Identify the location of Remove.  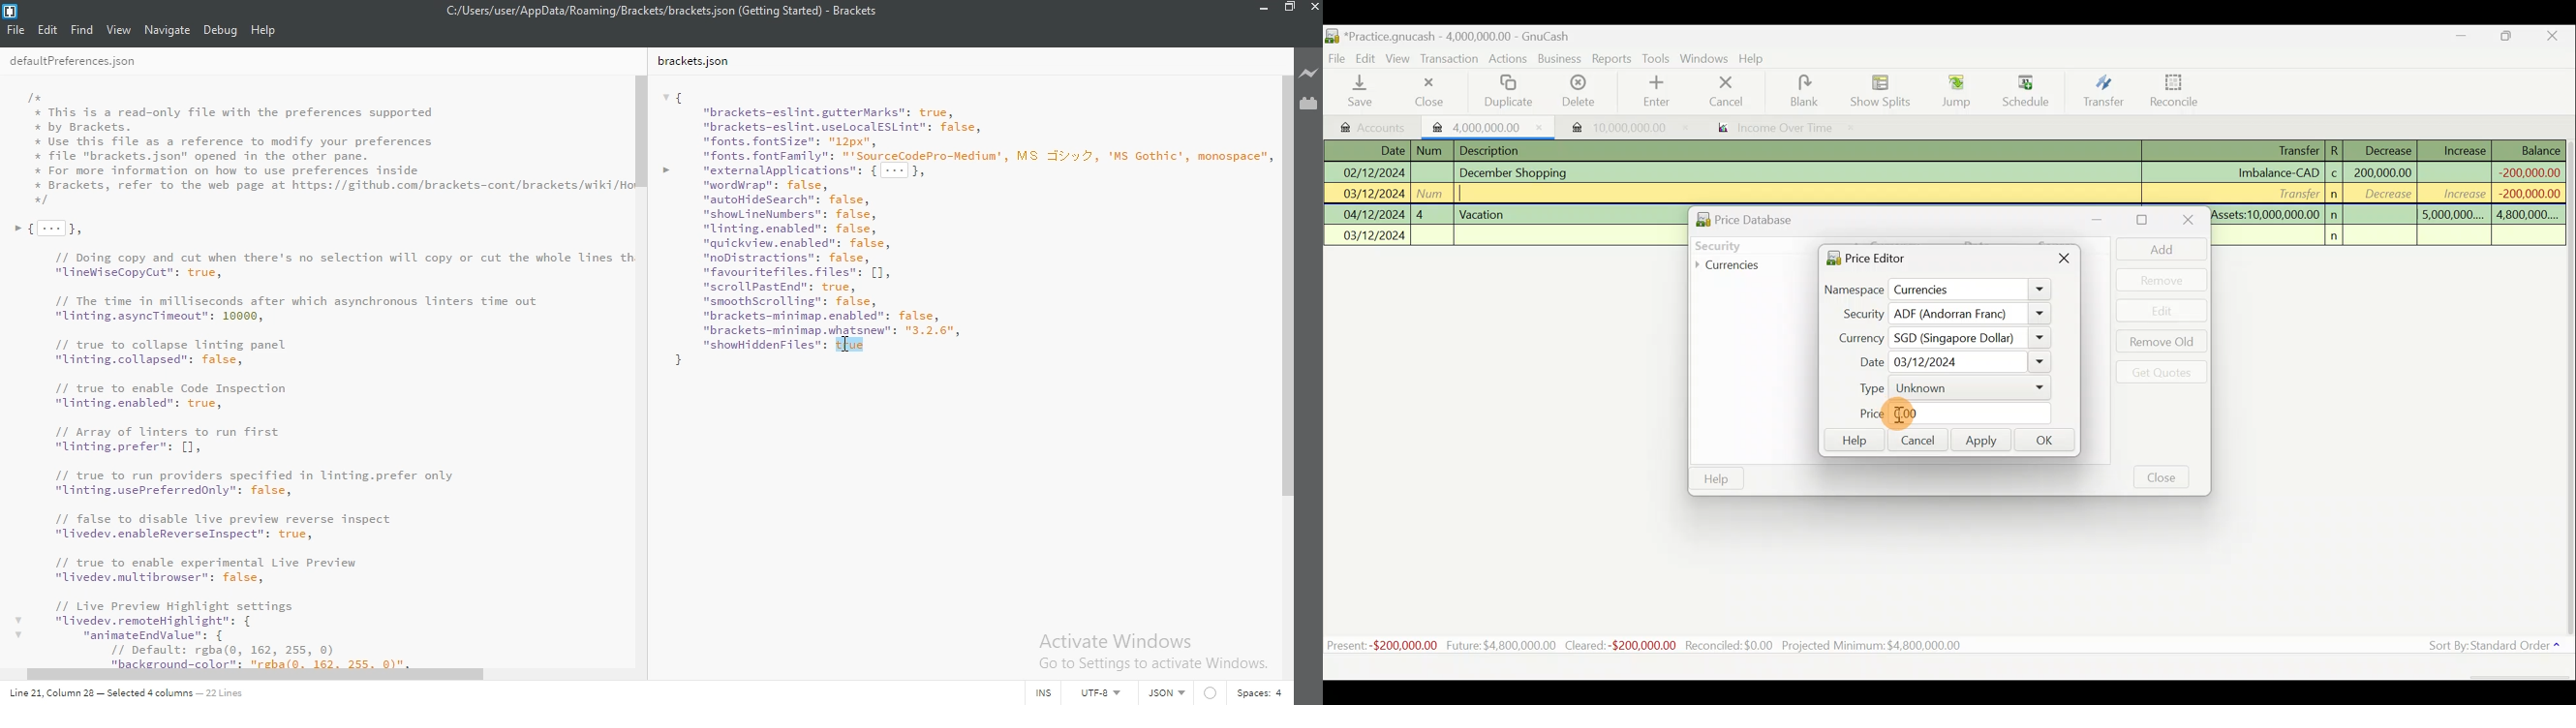
(2162, 279).